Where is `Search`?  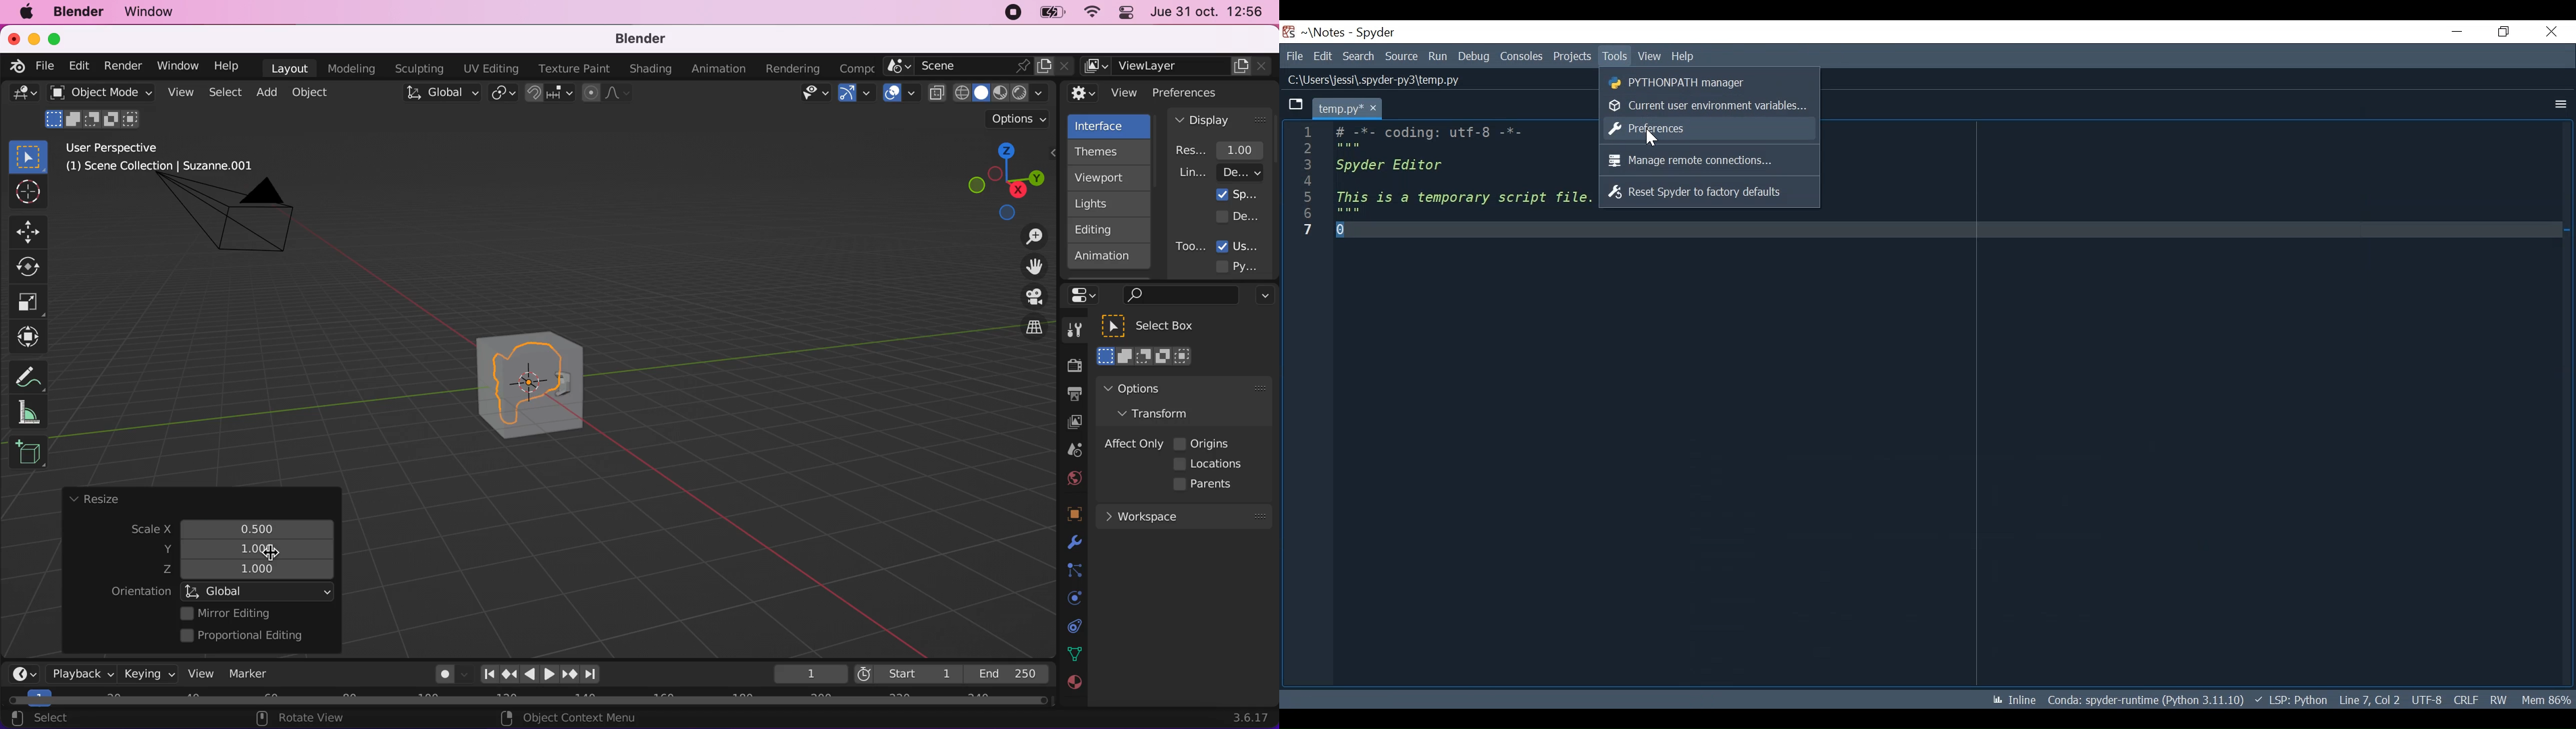 Search is located at coordinates (1359, 57).